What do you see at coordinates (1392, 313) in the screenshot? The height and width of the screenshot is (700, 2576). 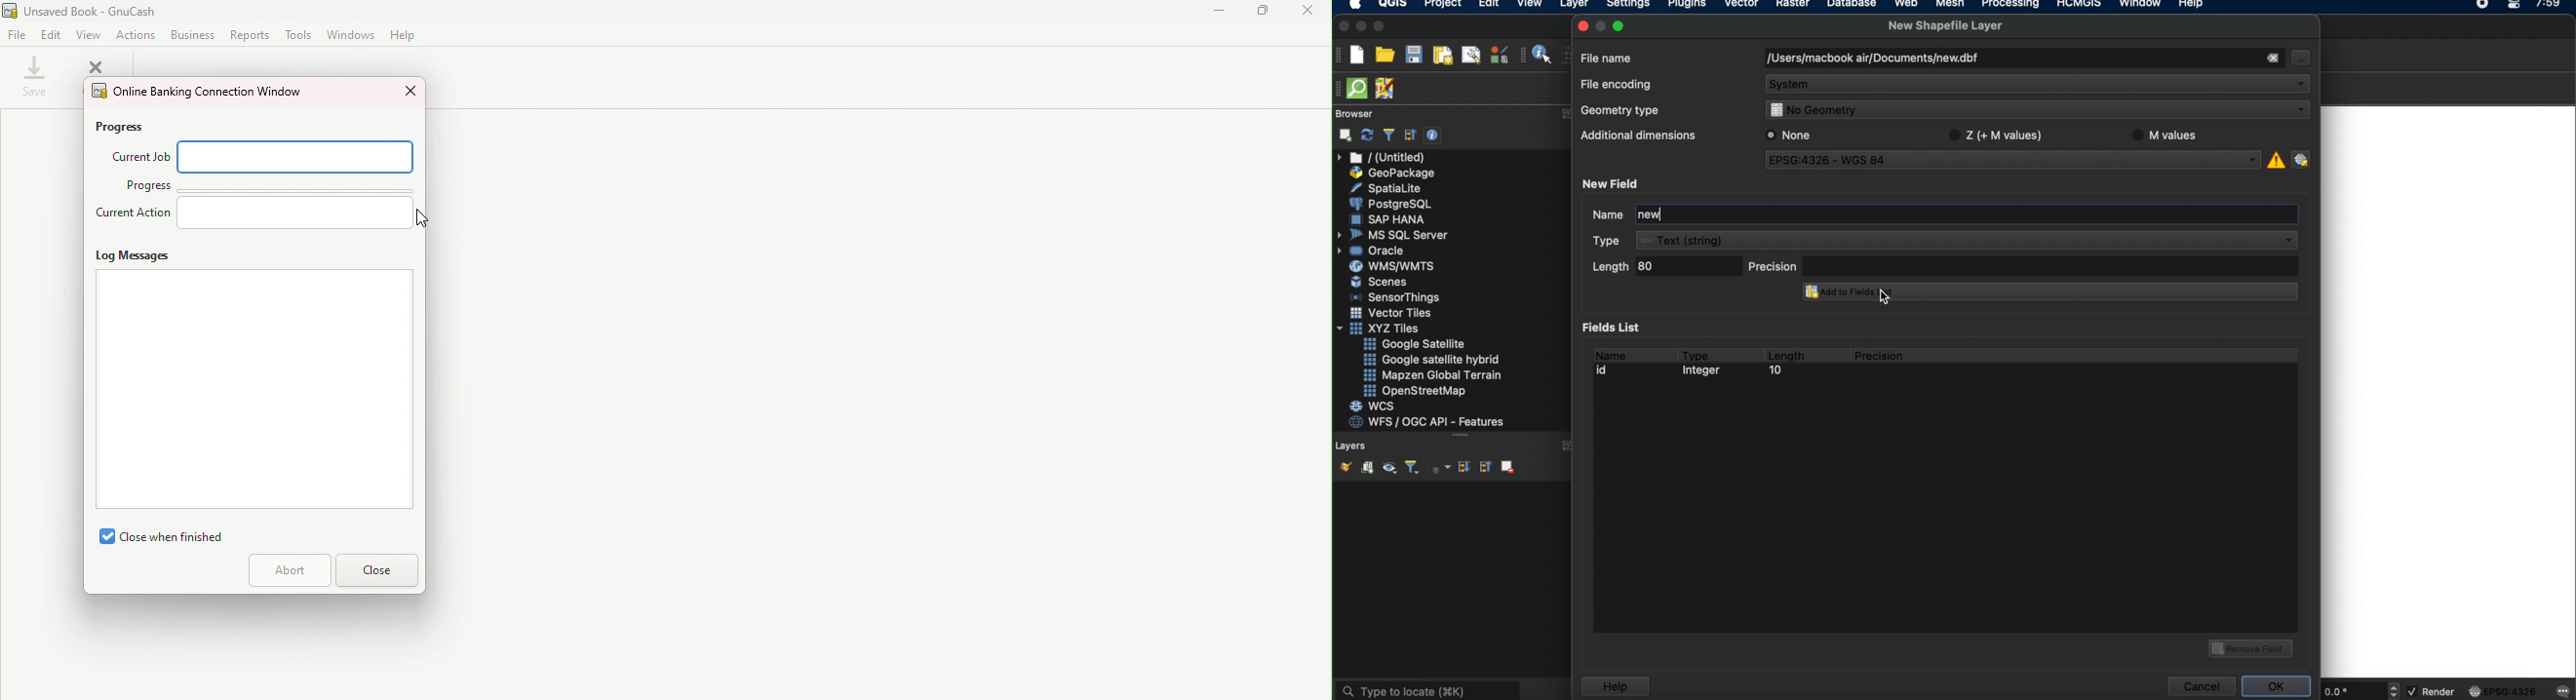 I see `vector files` at bounding box center [1392, 313].